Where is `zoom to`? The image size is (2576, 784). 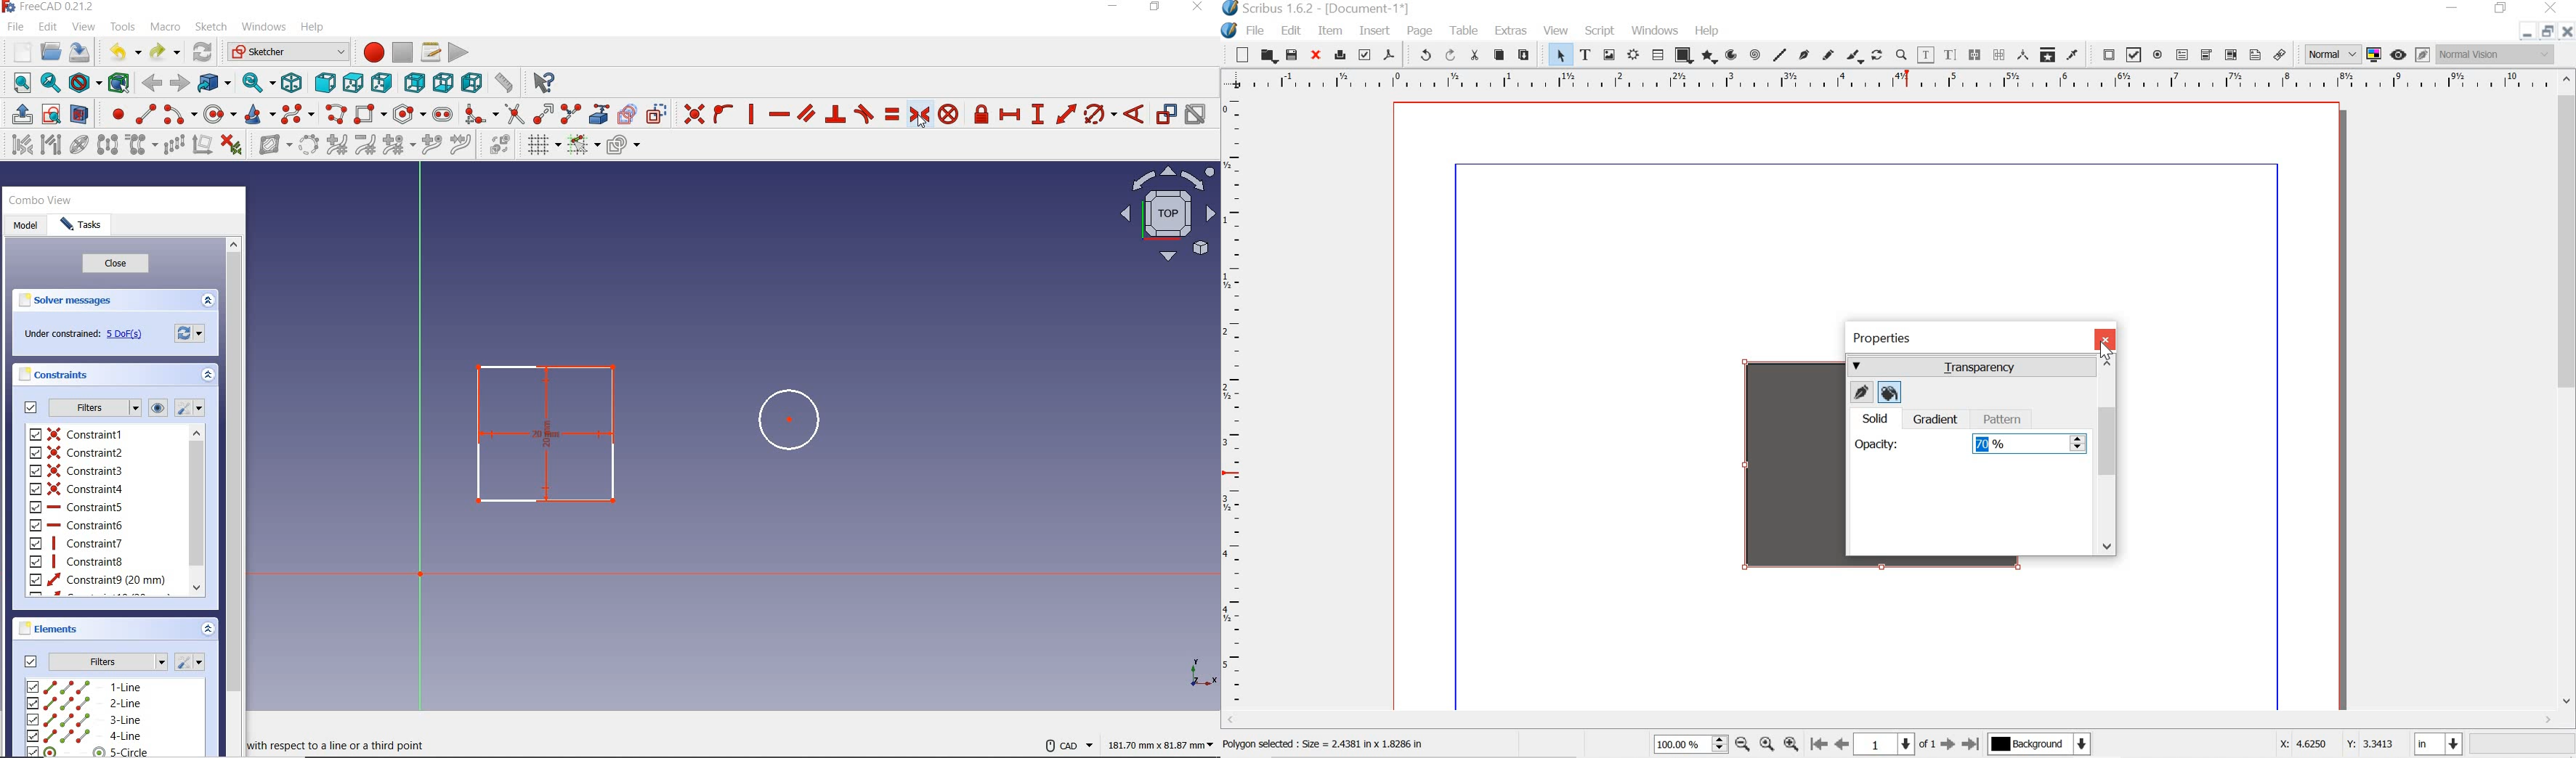 zoom to is located at coordinates (1766, 744).